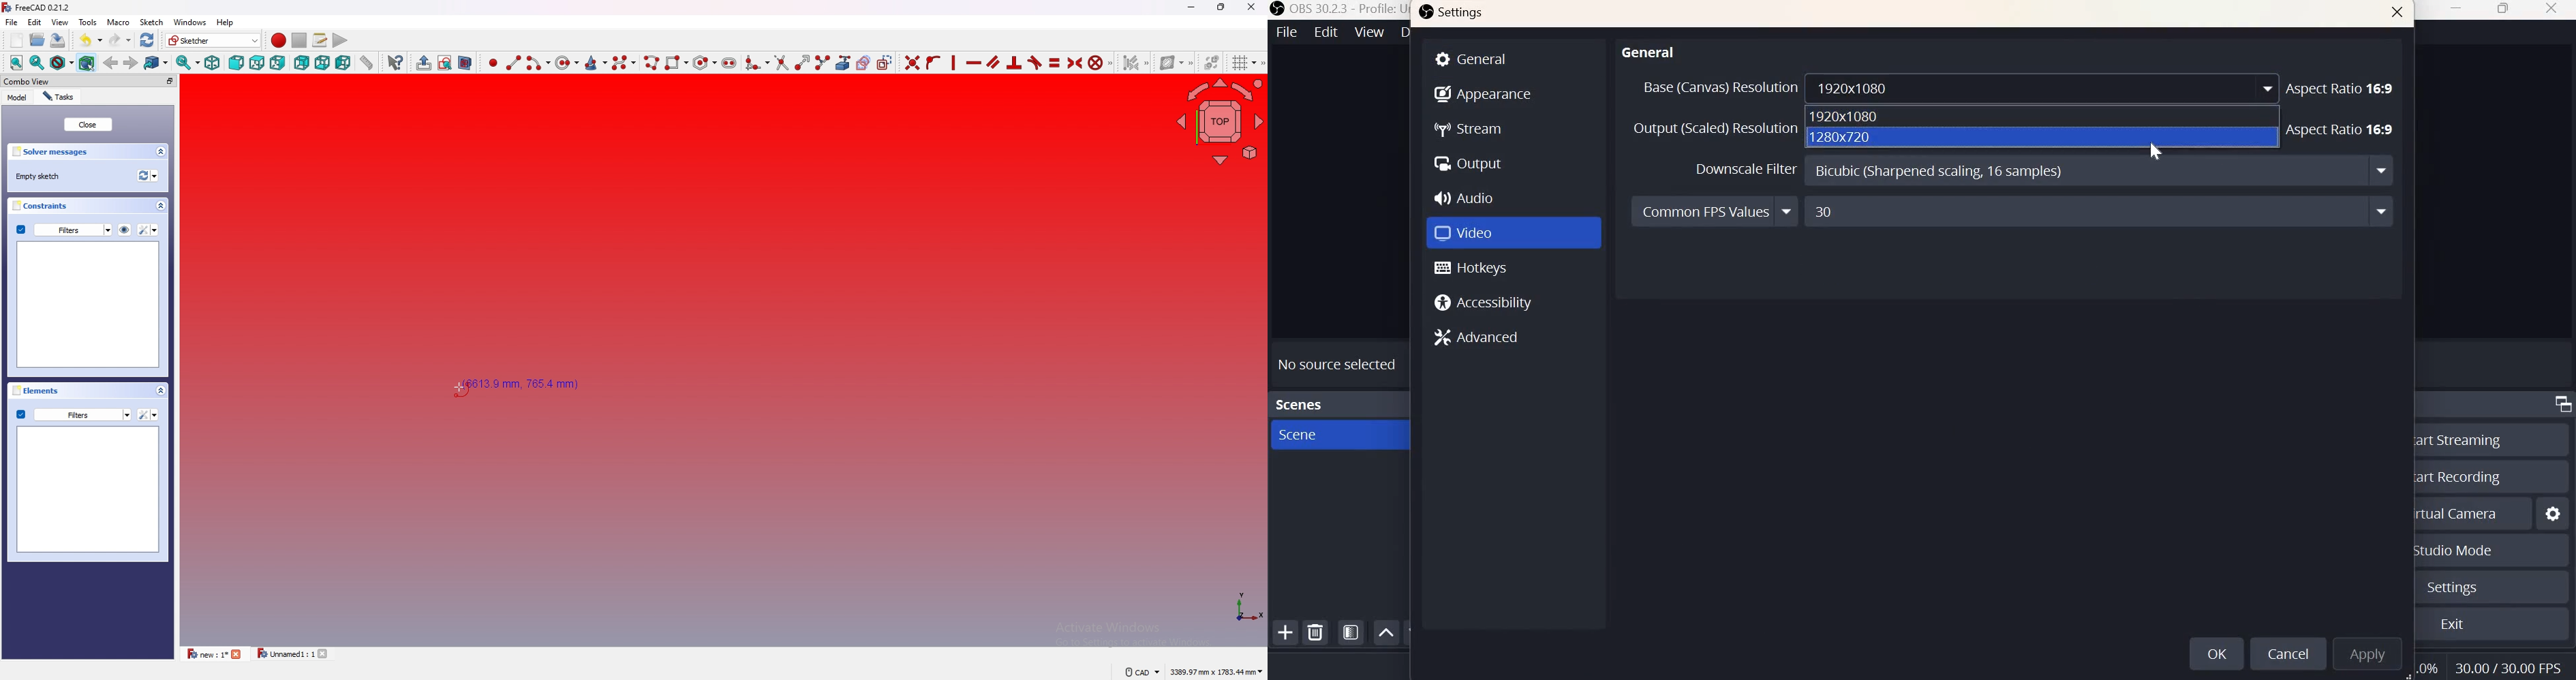 The image size is (2576, 700). Describe the element at coordinates (1719, 87) in the screenshot. I see `Base (canvas) Resolution` at that location.